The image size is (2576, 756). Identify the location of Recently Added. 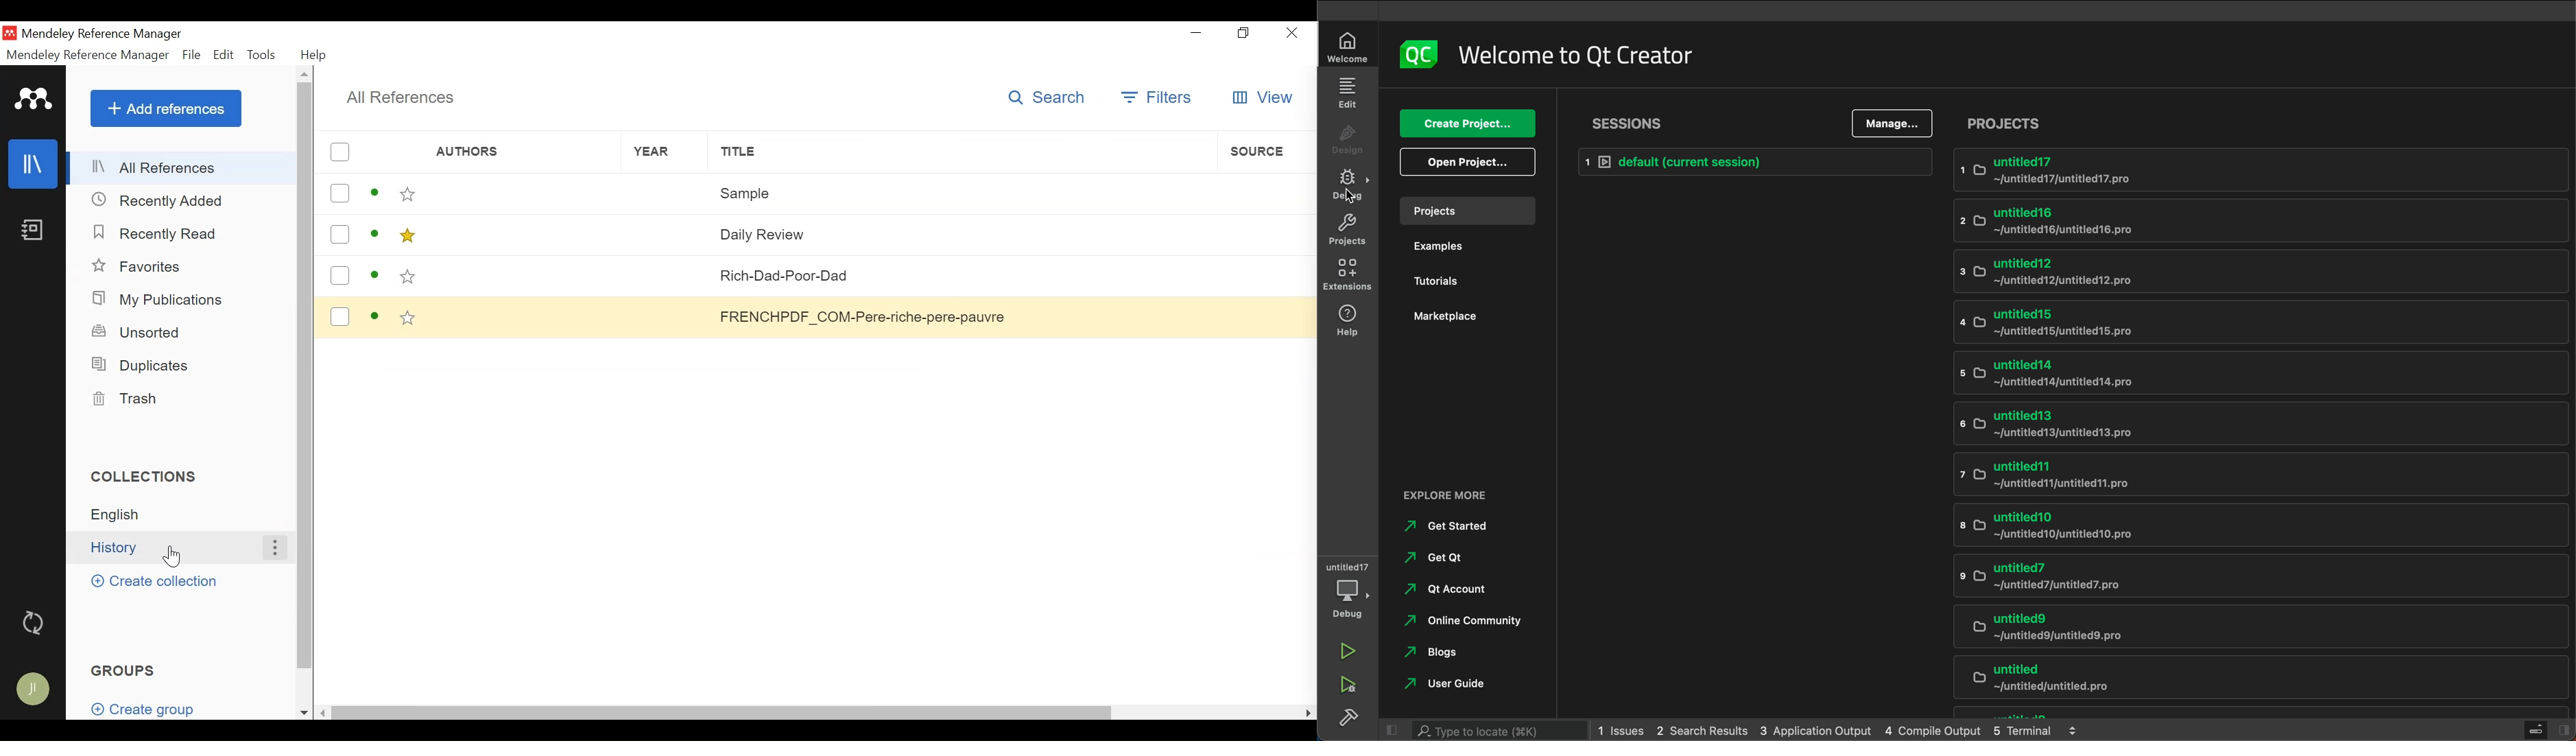
(158, 200).